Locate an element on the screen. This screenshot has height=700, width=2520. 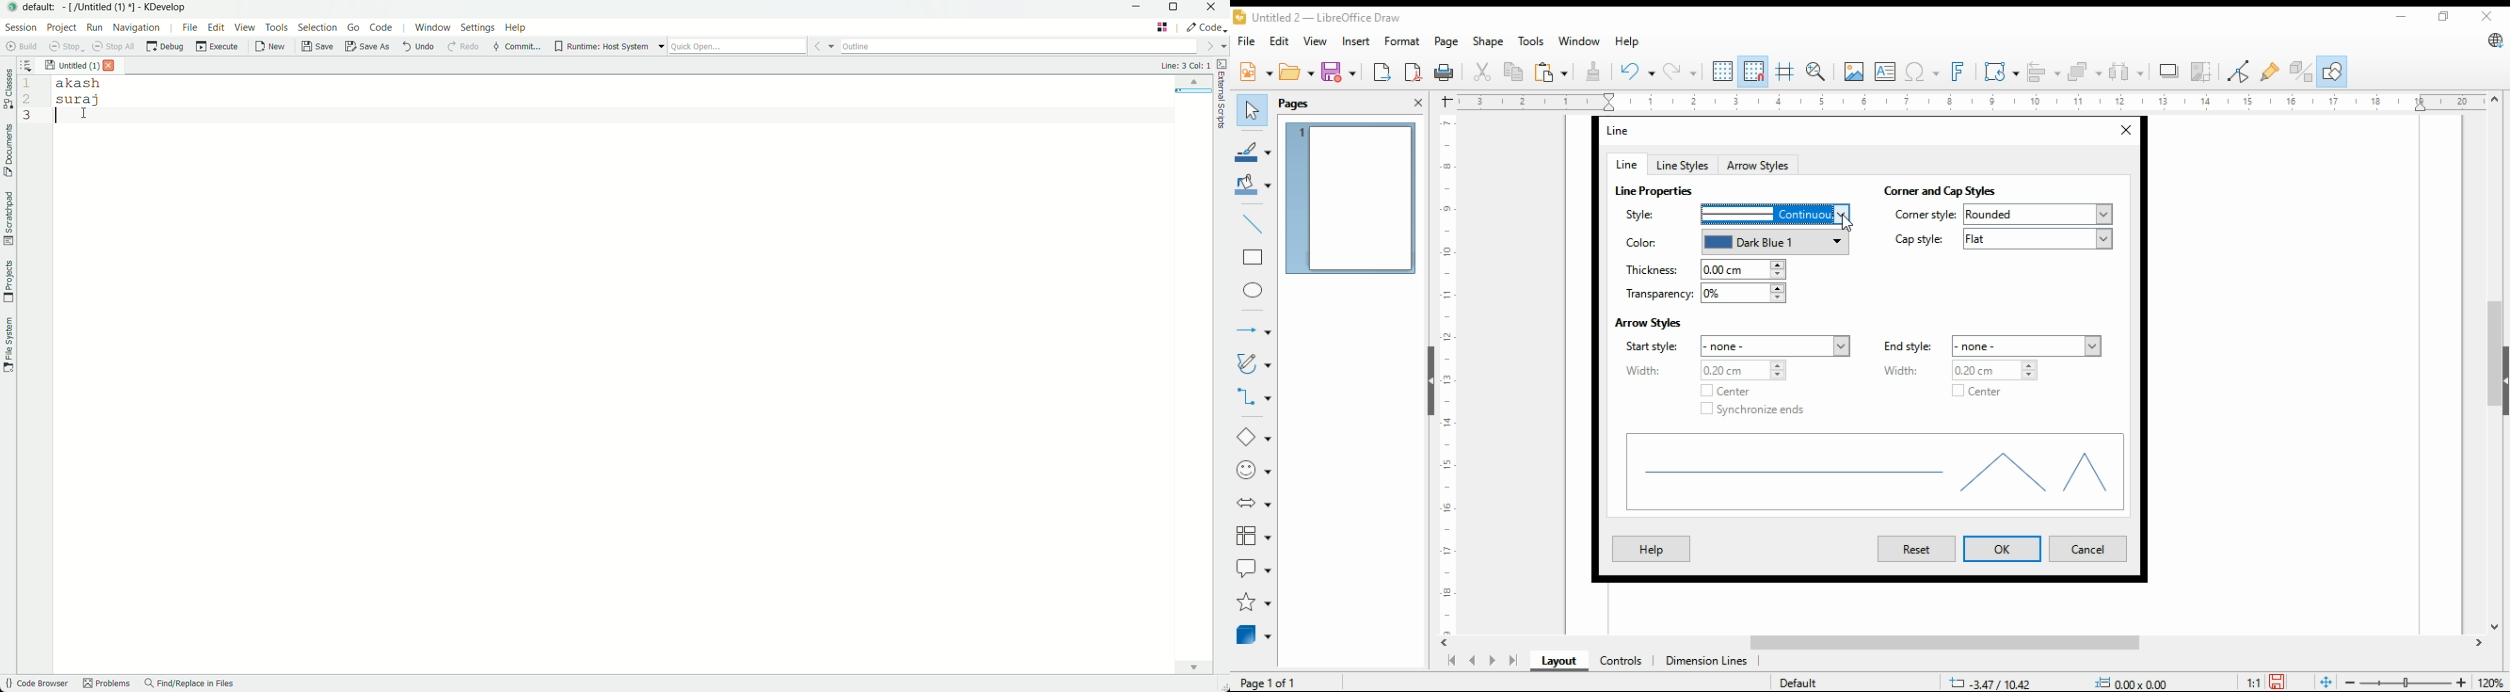
paste is located at coordinates (1551, 71).